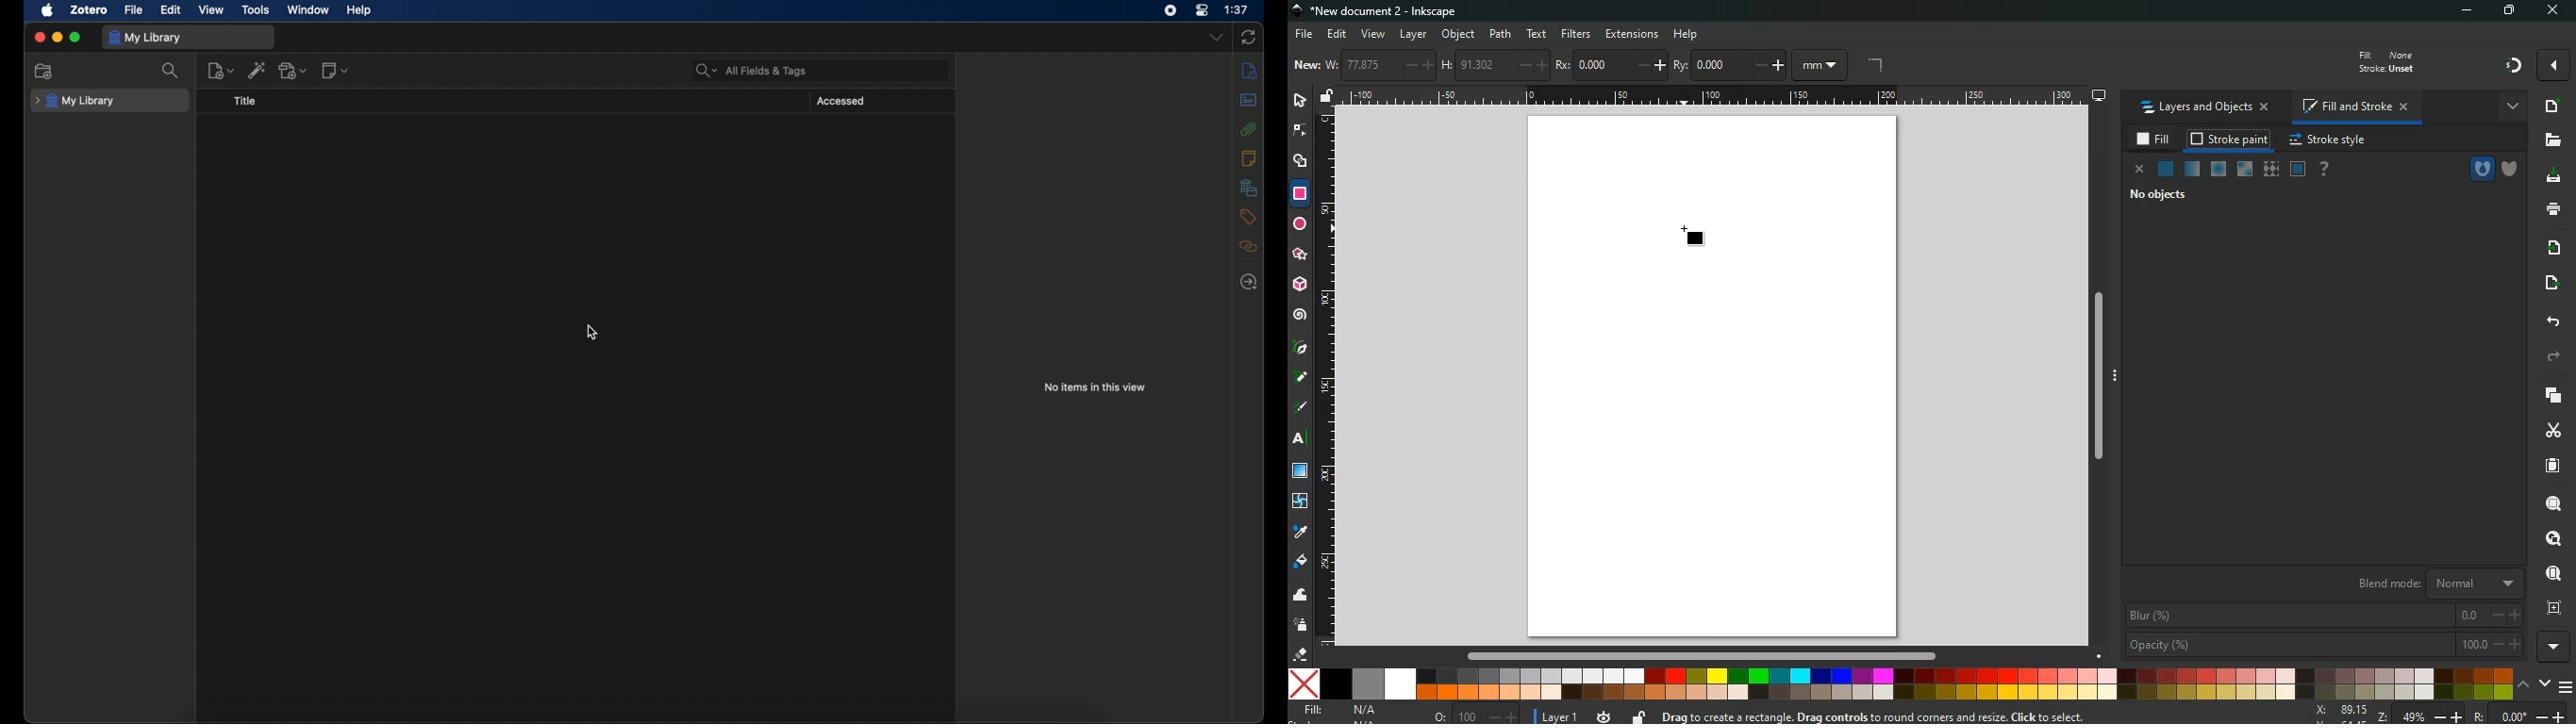 This screenshot has height=728, width=2576. What do you see at coordinates (1301, 133) in the screenshot?
I see `edge` at bounding box center [1301, 133].